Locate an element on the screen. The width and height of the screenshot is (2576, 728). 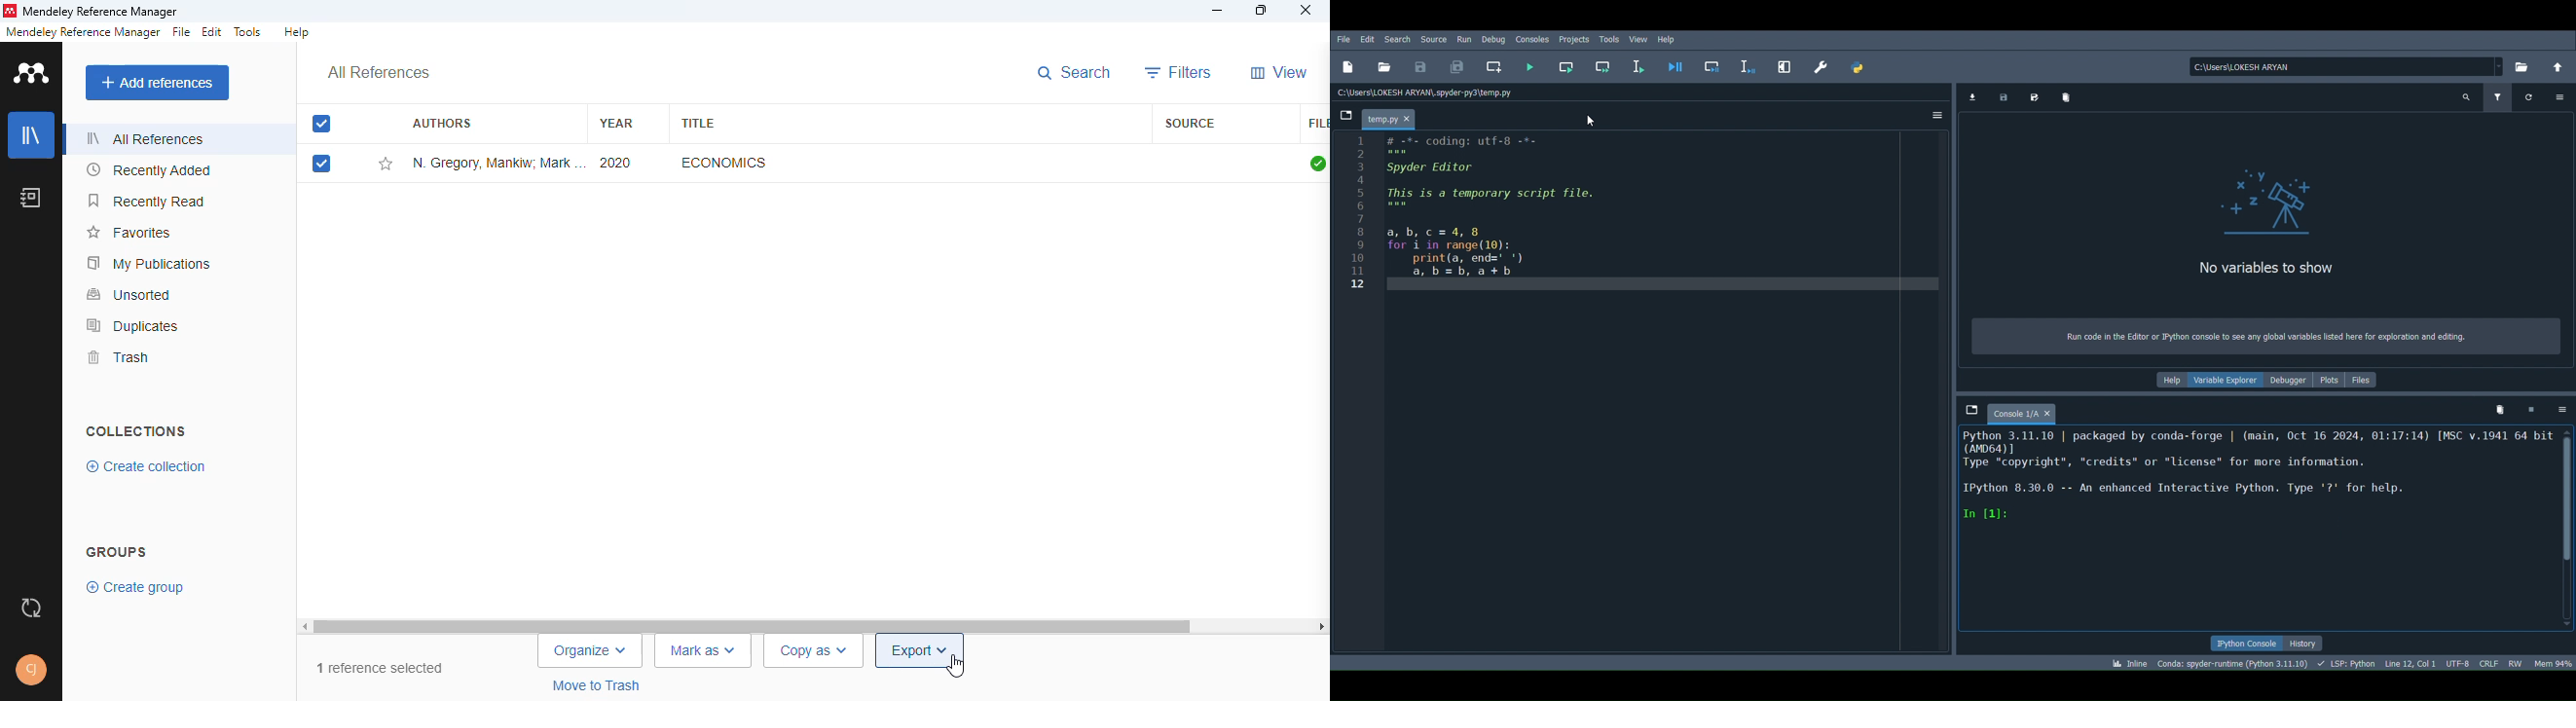
File permissions is located at coordinates (2514, 662).